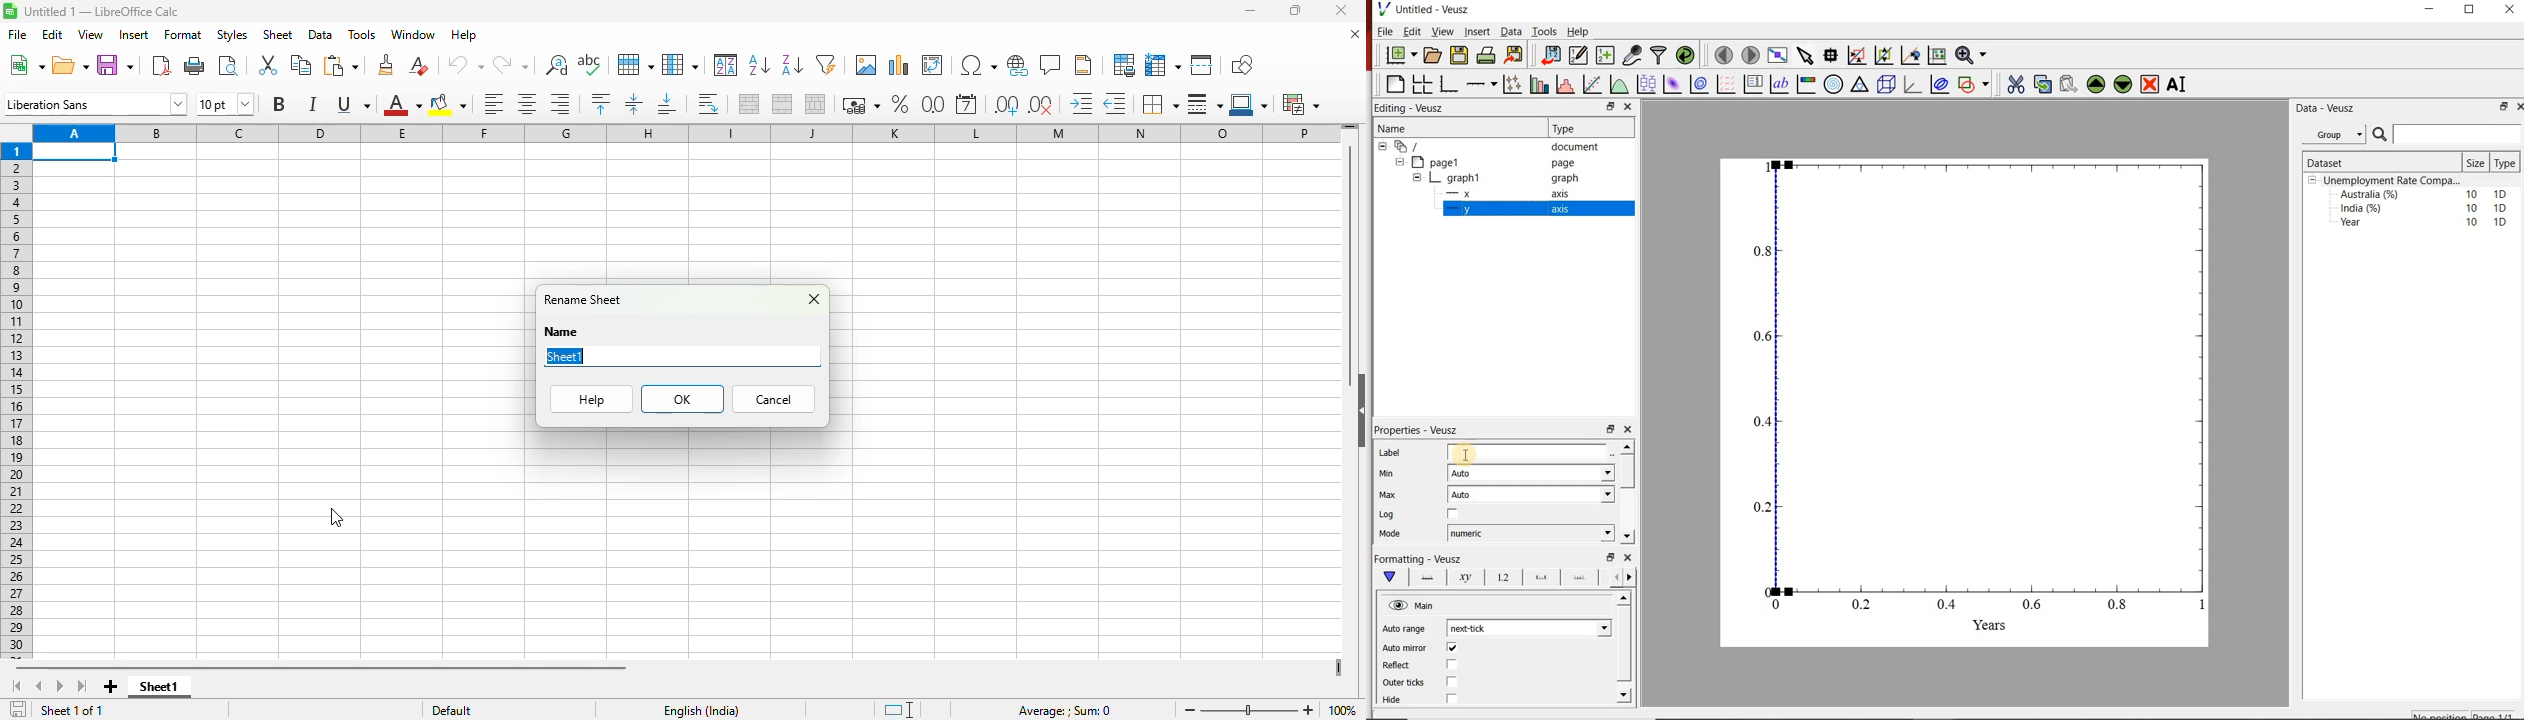 Image resolution: width=2548 pixels, height=728 pixels. What do you see at coordinates (1398, 605) in the screenshot?
I see `hide/unhide` at bounding box center [1398, 605].